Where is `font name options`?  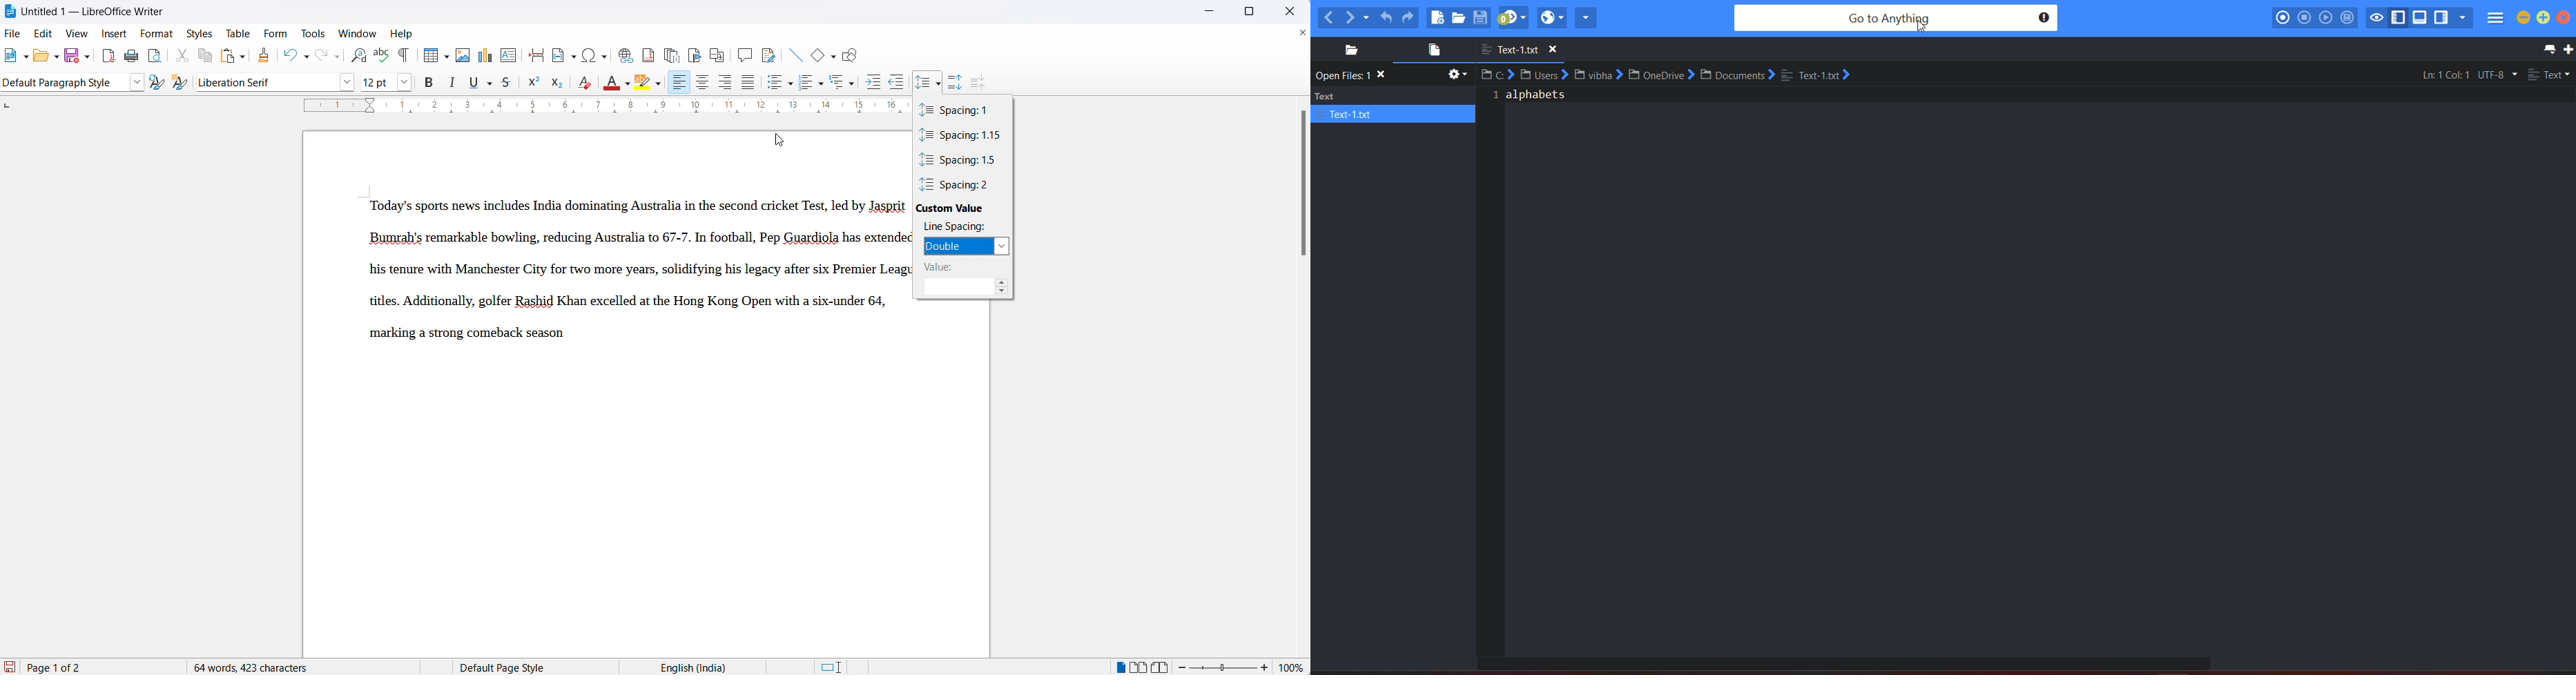 font name options is located at coordinates (408, 84).